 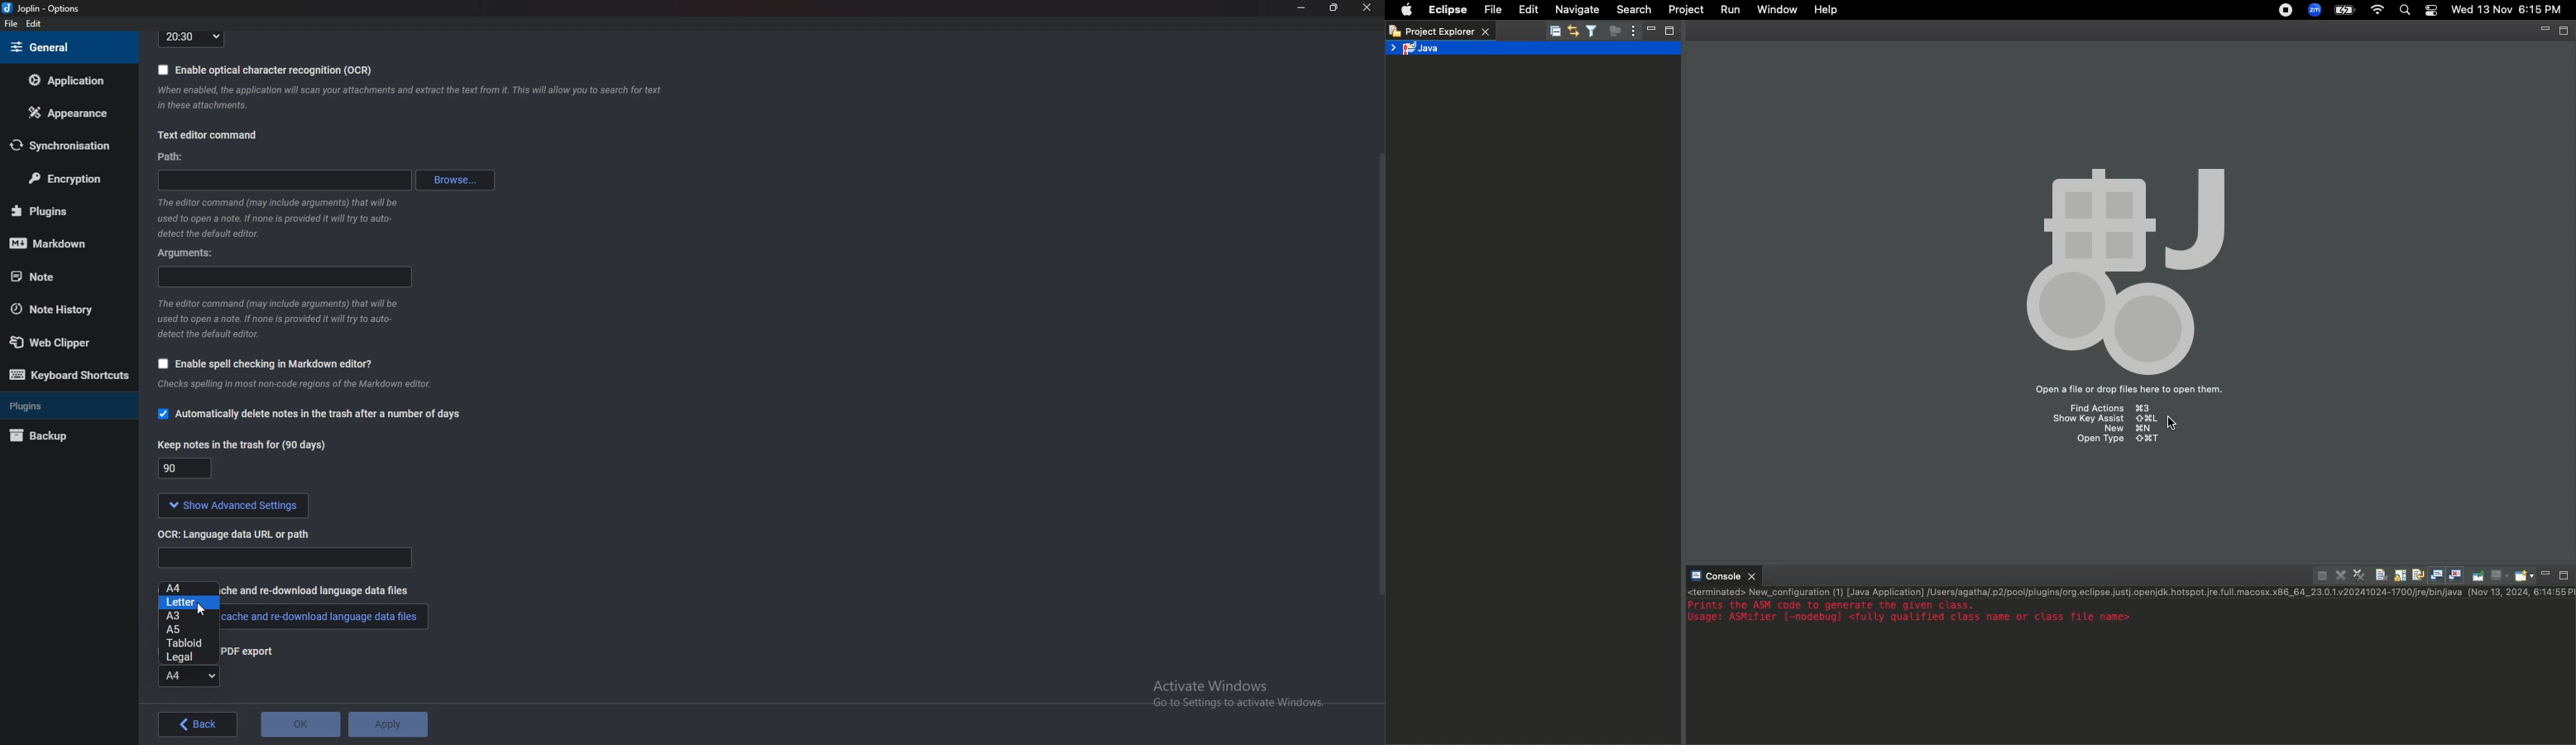 I want to click on Edit, so click(x=33, y=25).